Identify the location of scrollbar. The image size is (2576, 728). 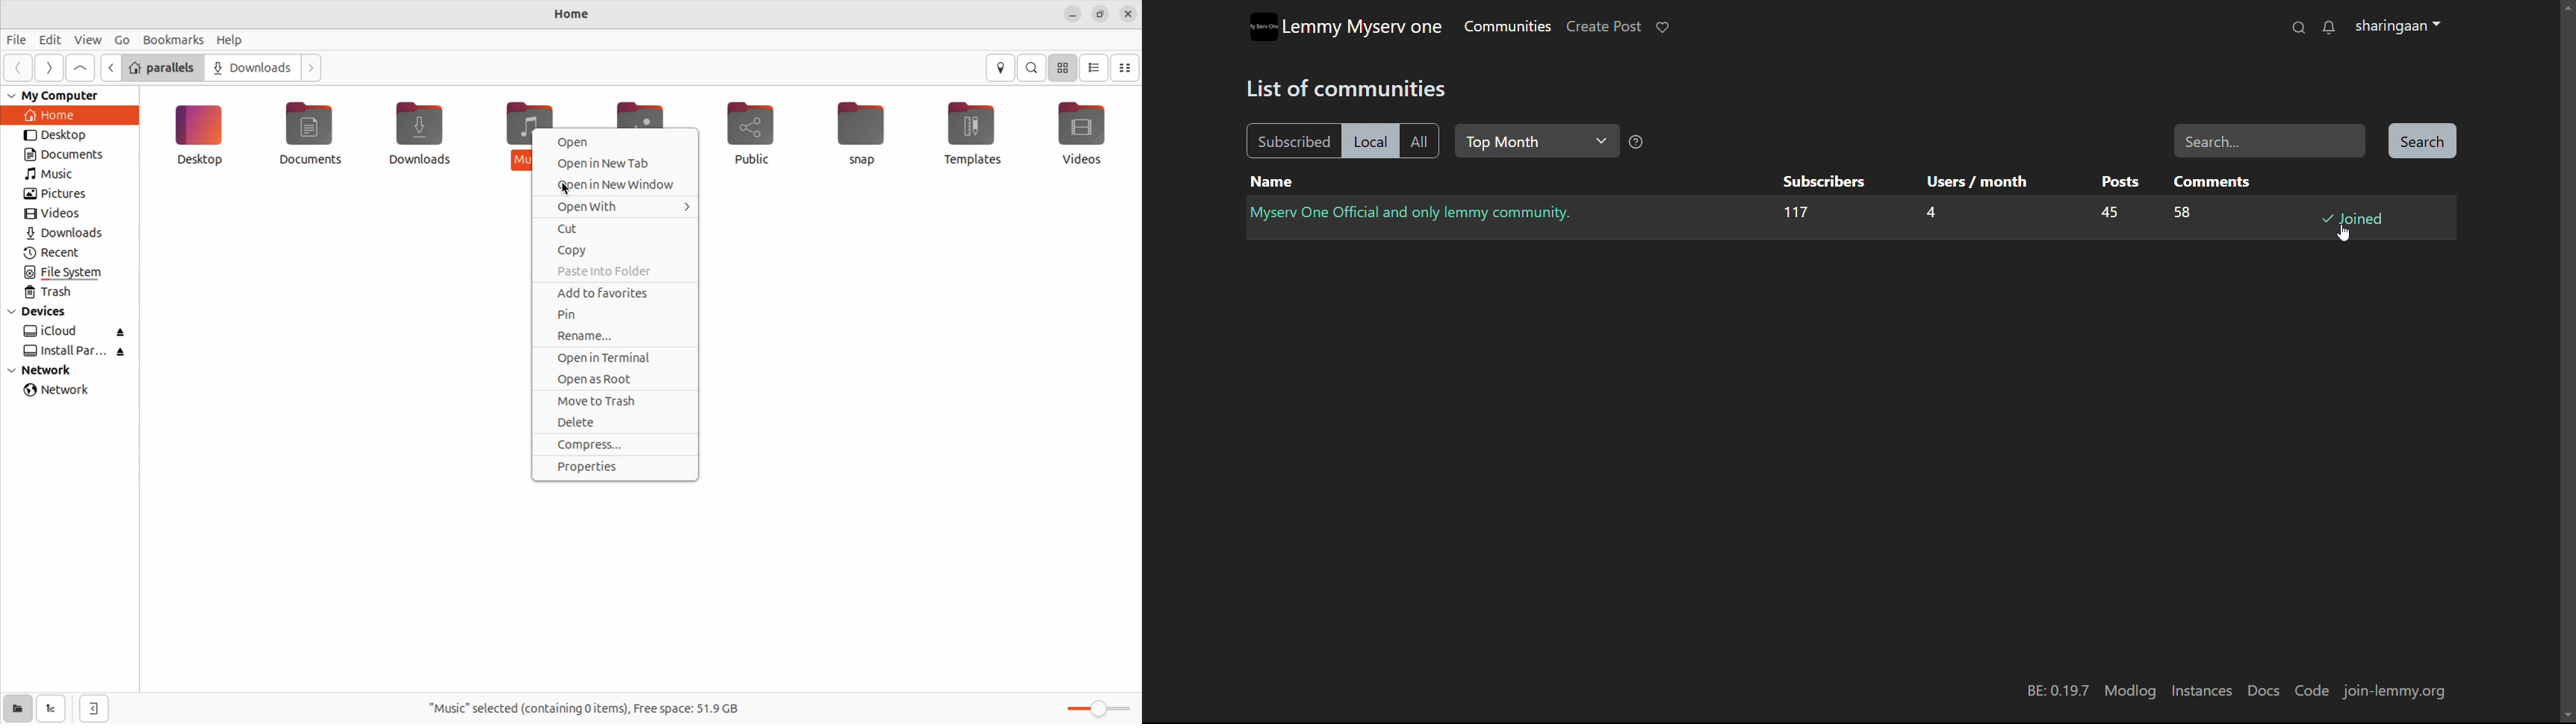
(2569, 368).